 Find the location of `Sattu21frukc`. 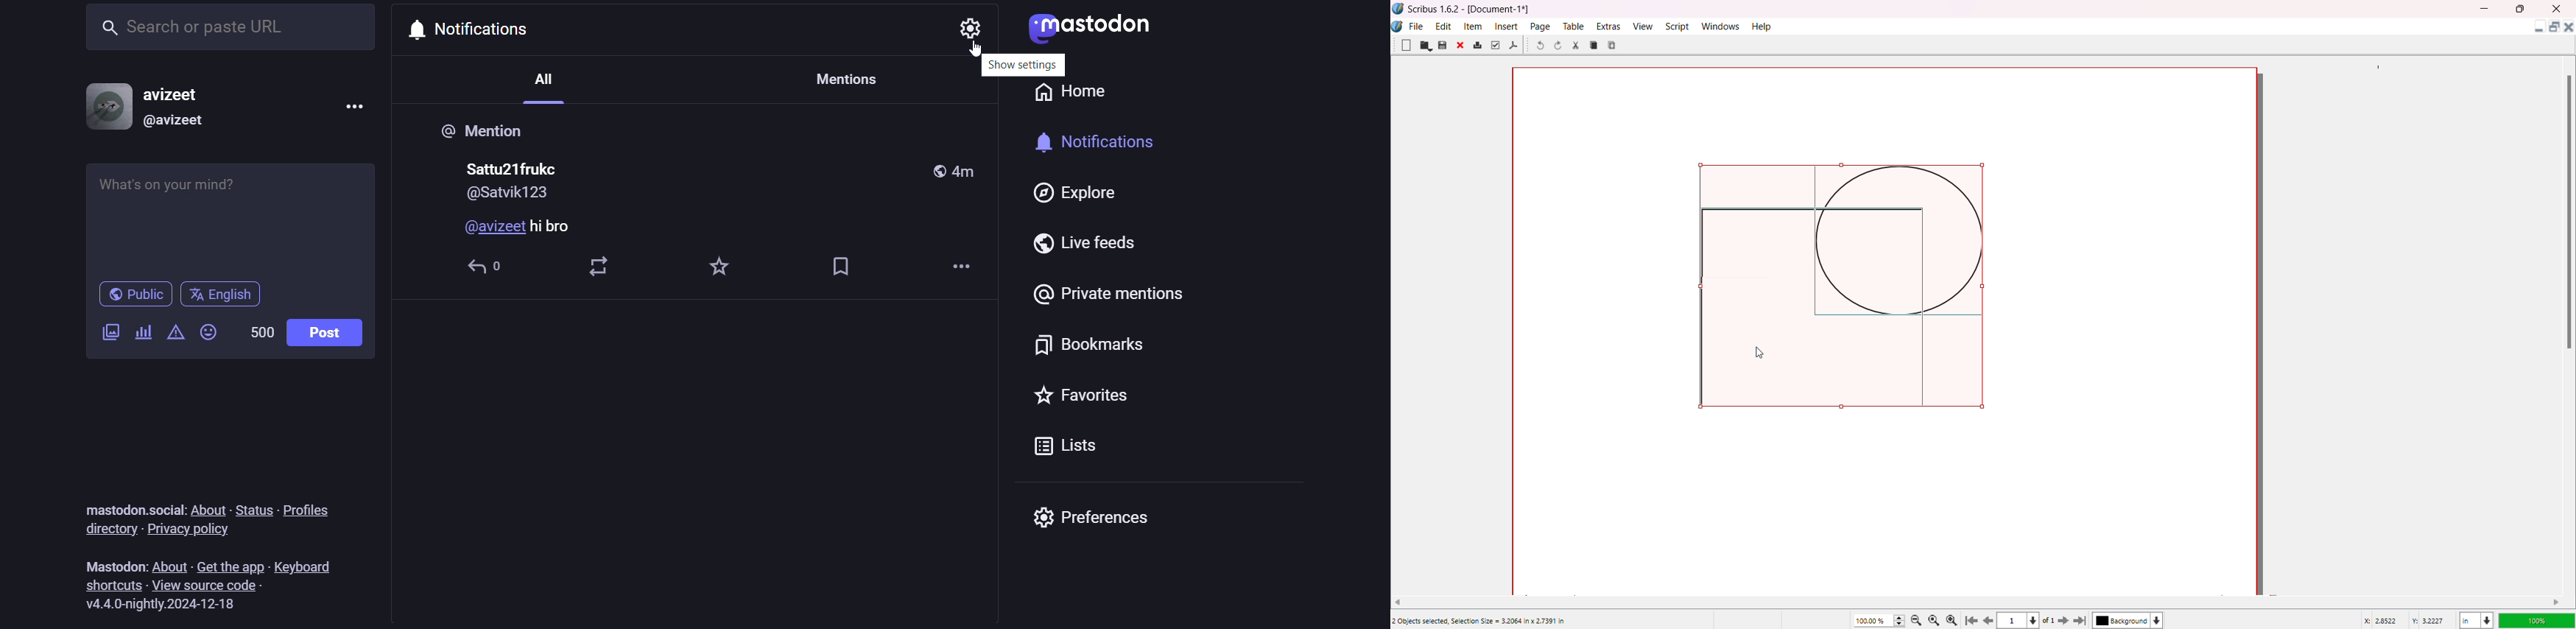

Sattu21frukc is located at coordinates (513, 166).